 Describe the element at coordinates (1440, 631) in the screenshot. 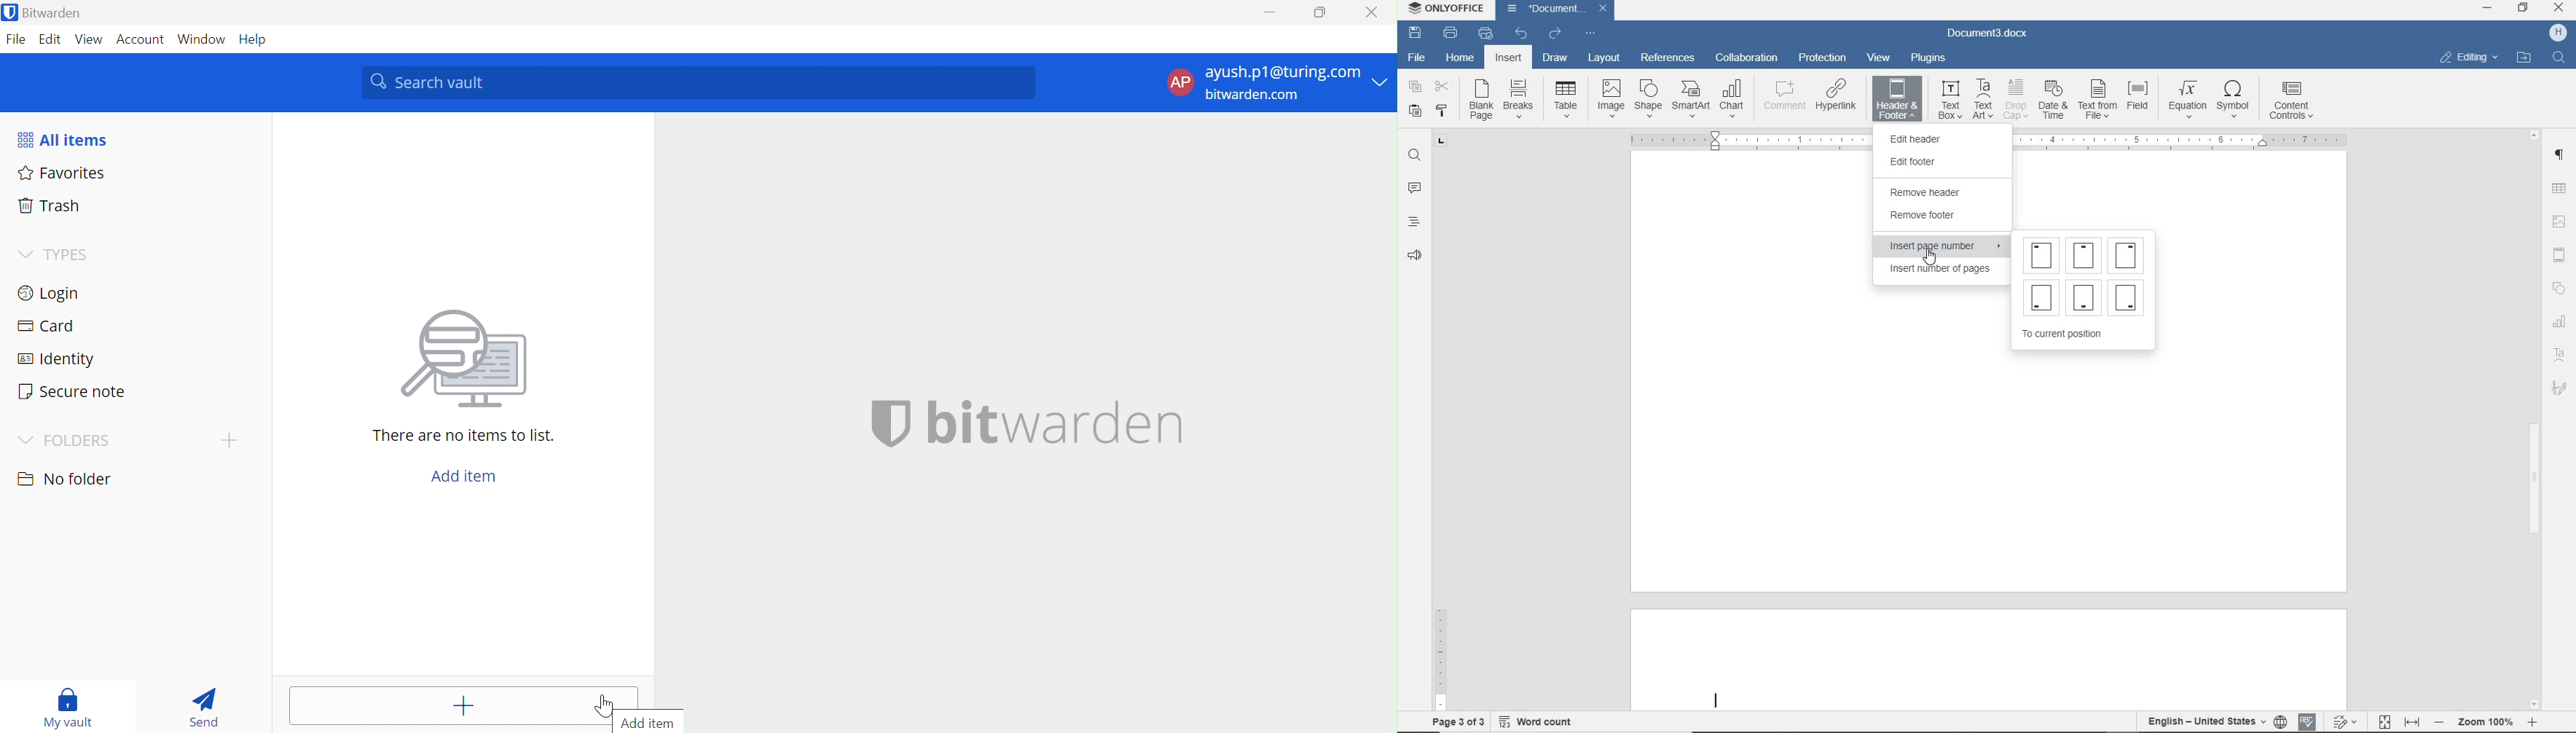

I see `RULER` at that location.